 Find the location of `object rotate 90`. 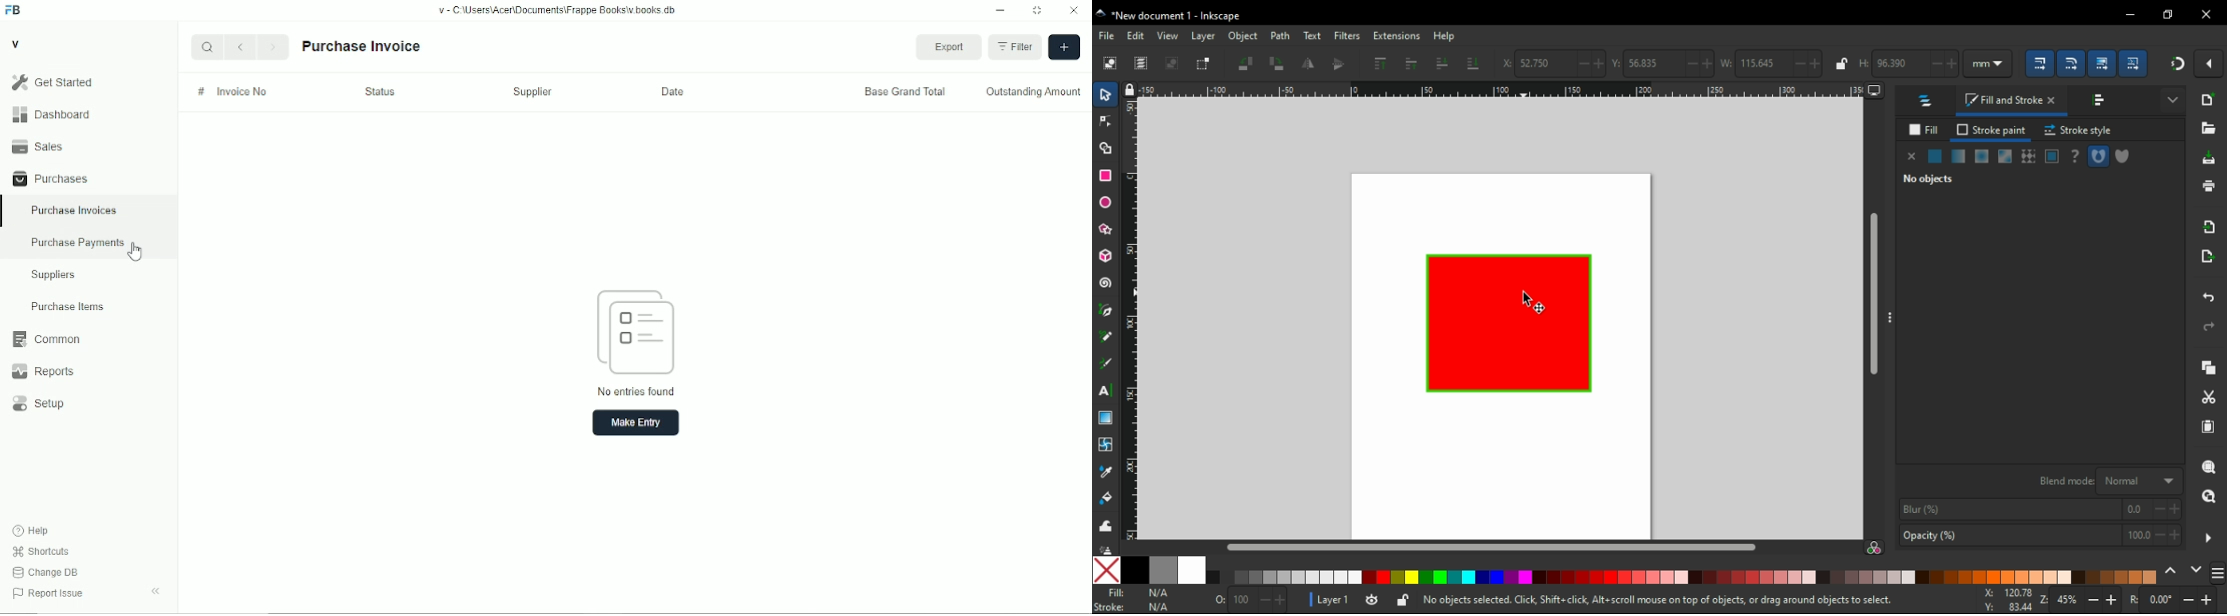

object rotate 90 is located at coordinates (1277, 64).